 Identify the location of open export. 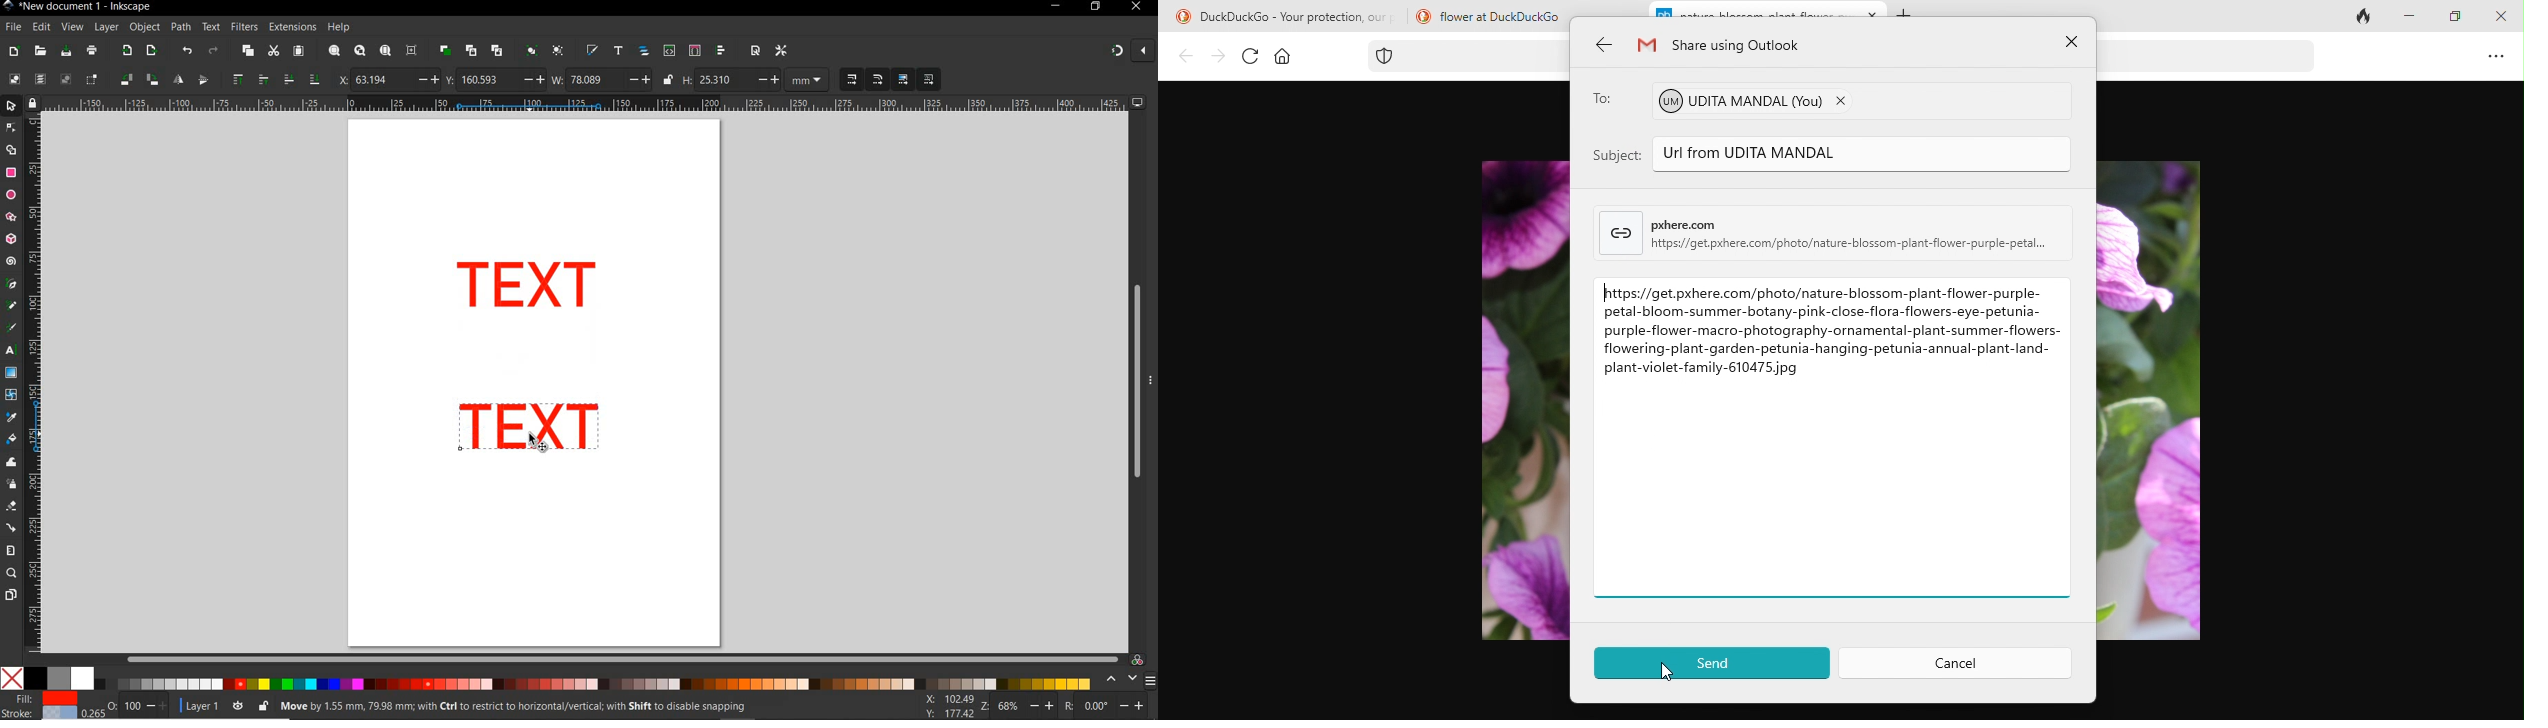
(151, 51).